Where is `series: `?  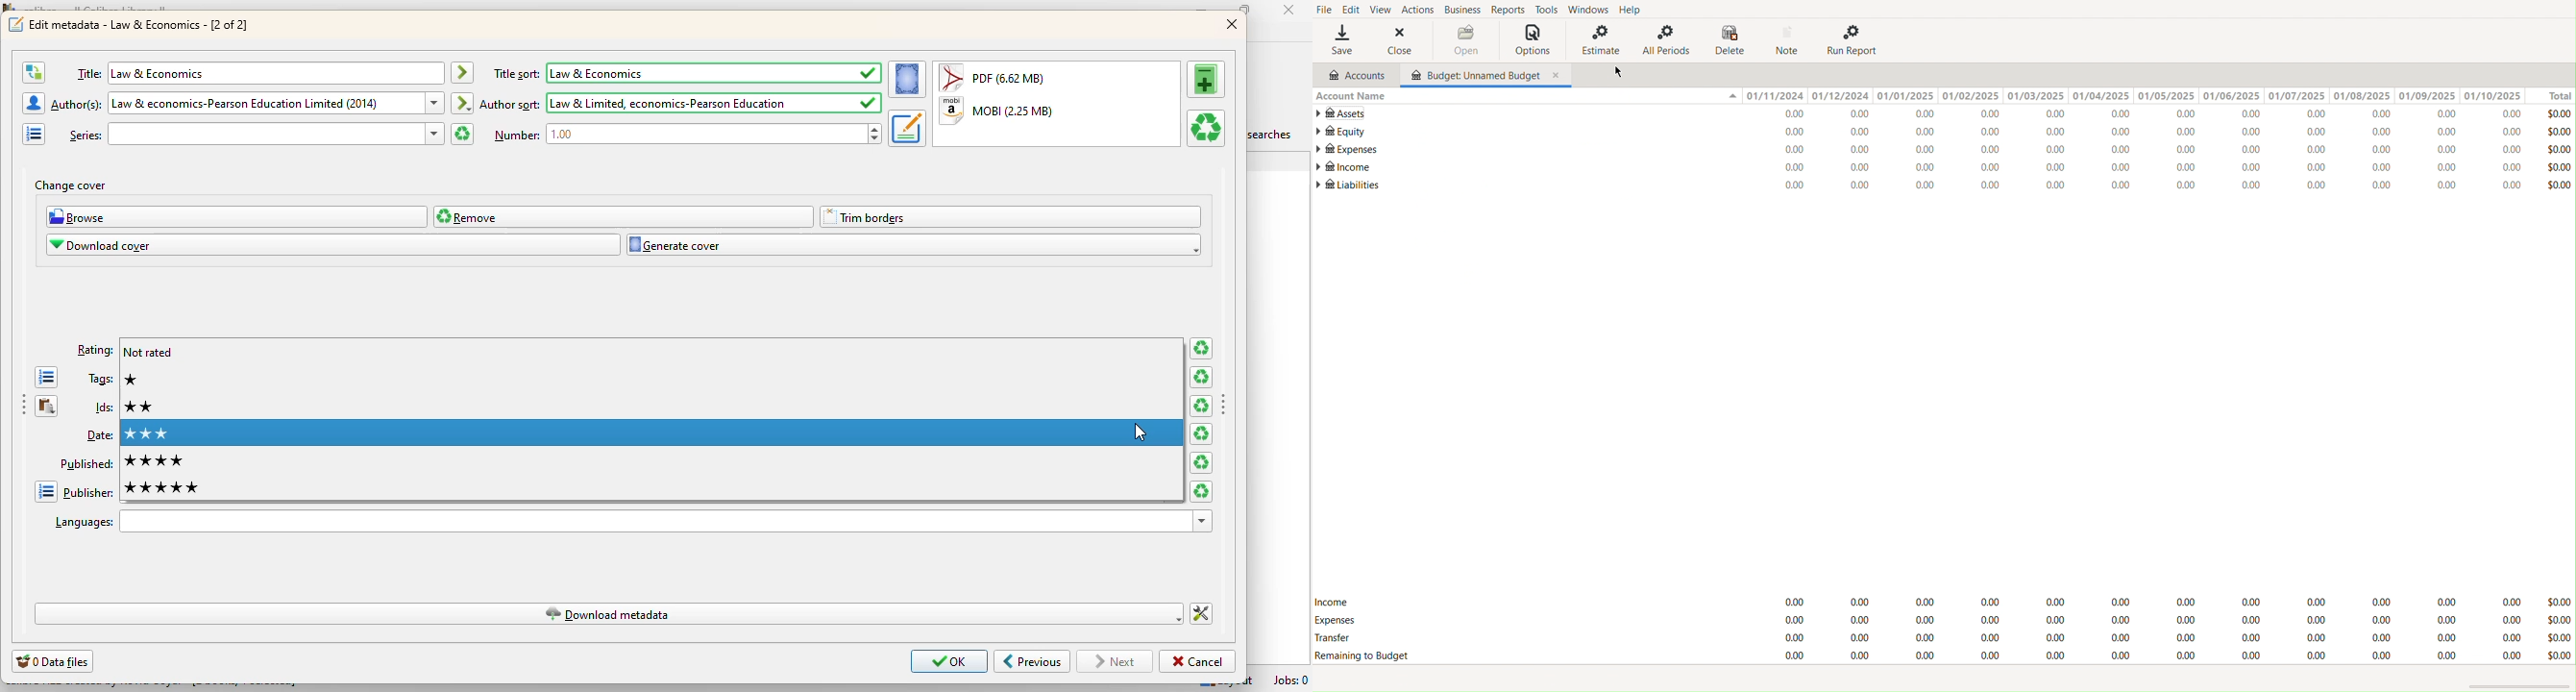 series:  is located at coordinates (256, 134).